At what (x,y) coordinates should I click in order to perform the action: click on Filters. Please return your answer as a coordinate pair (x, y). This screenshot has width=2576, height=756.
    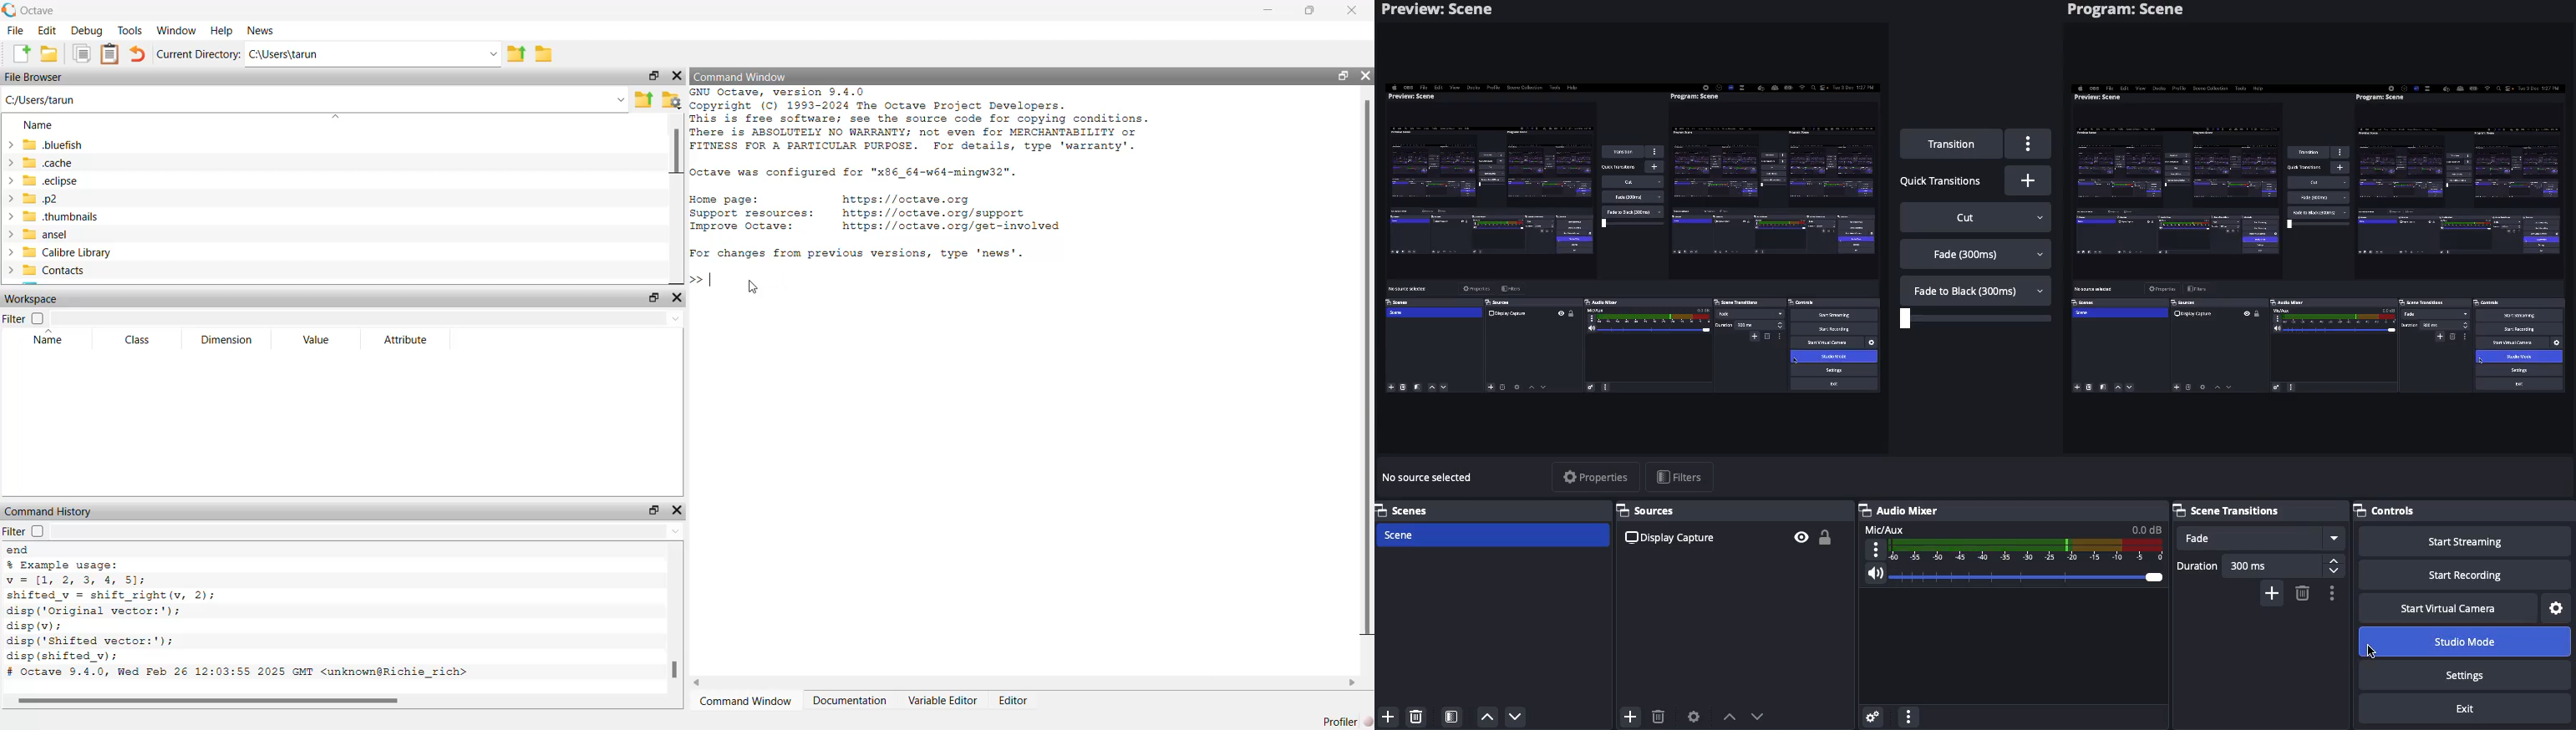
    Looking at the image, I should click on (1682, 476).